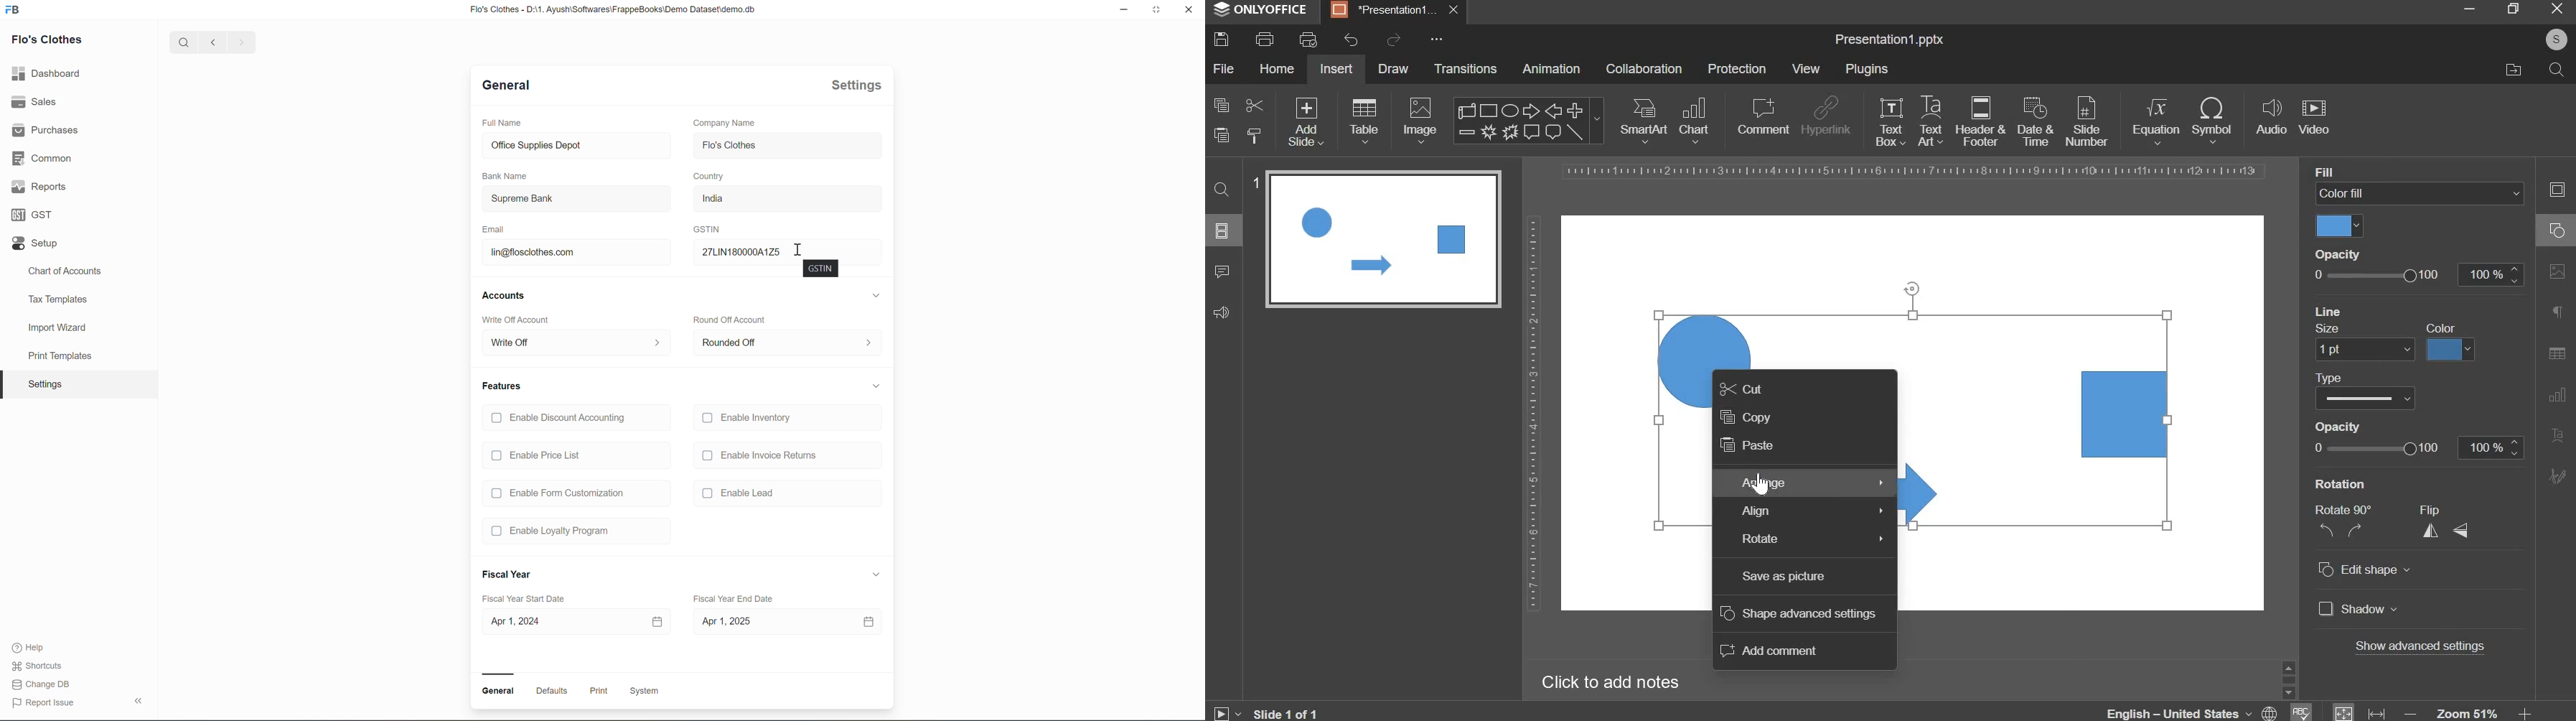  Describe the element at coordinates (2194, 714) in the screenshot. I see `language` at that location.